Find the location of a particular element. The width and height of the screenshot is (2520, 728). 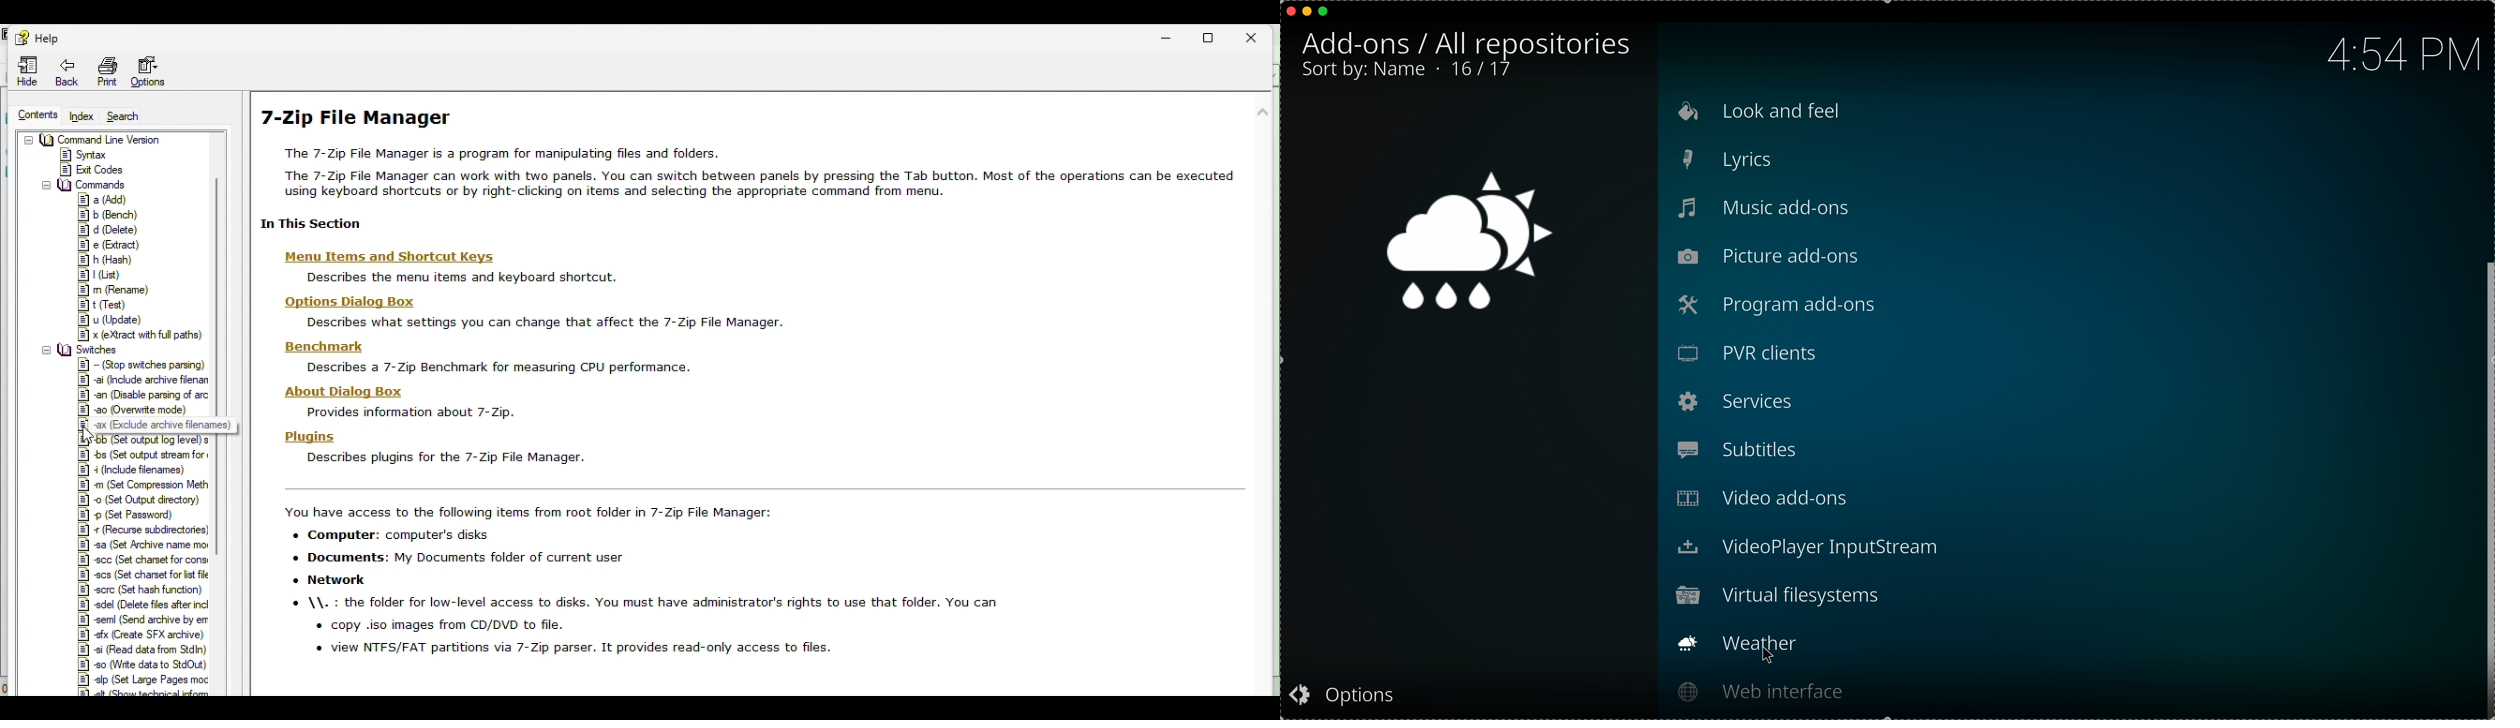

services is located at coordinates (1737, 401).